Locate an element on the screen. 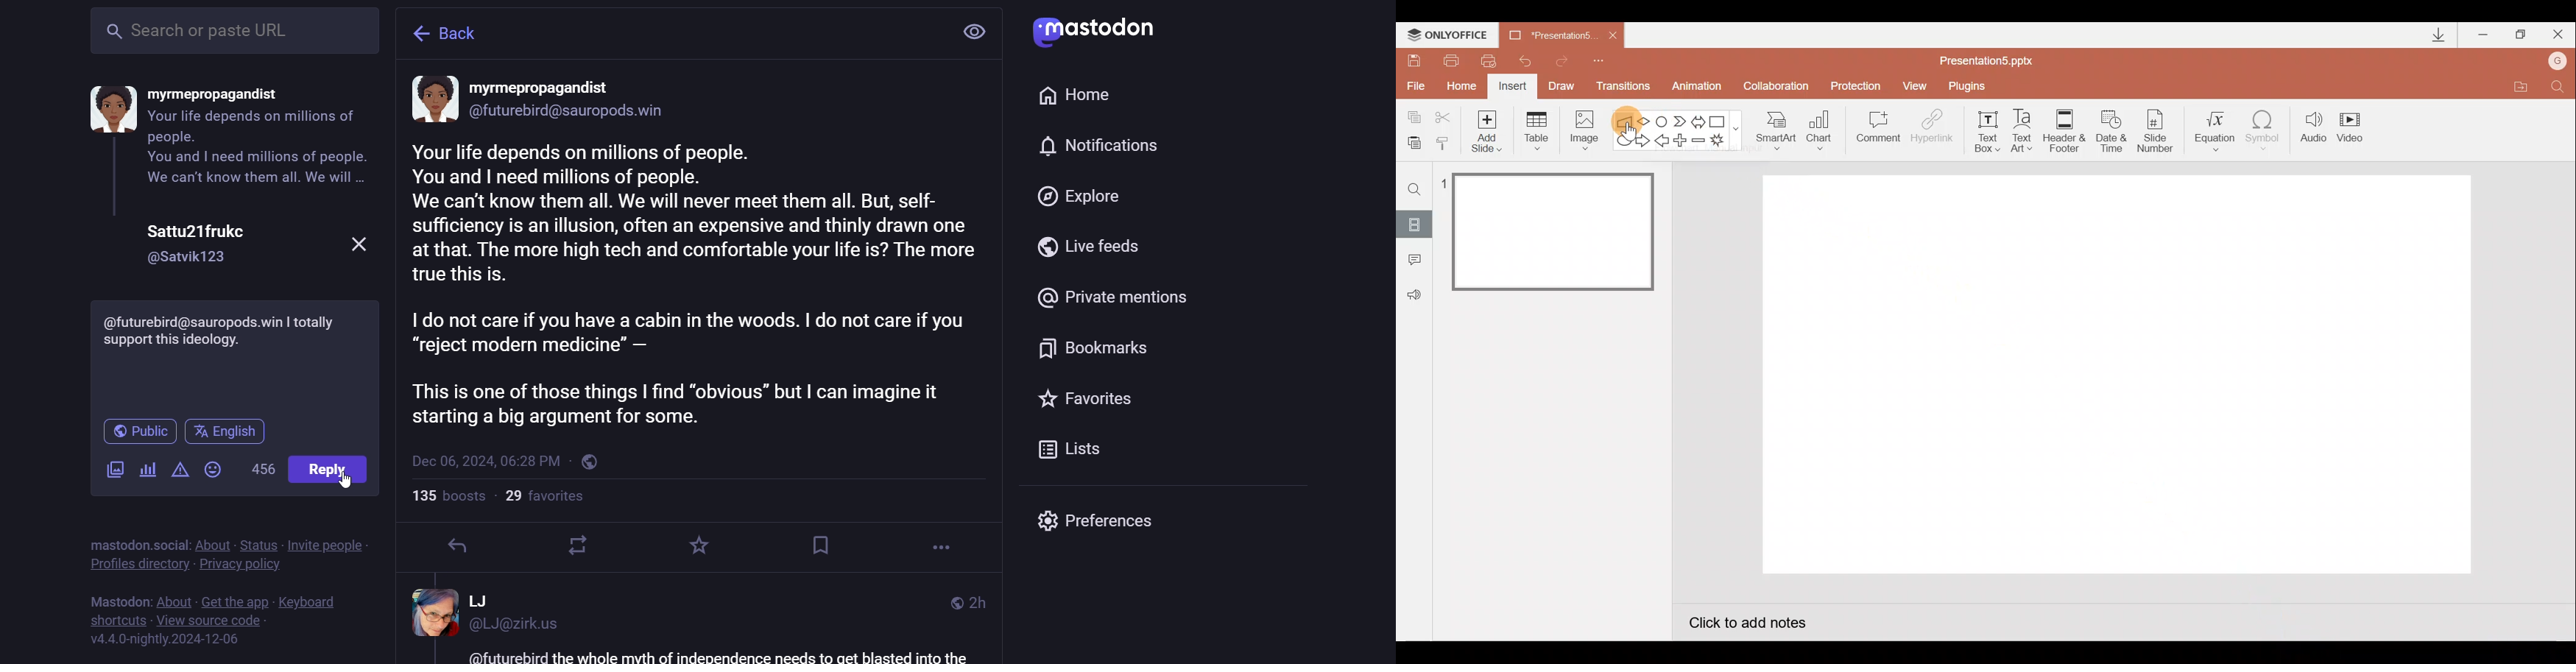  last modified is located at coordinates (485, 462).